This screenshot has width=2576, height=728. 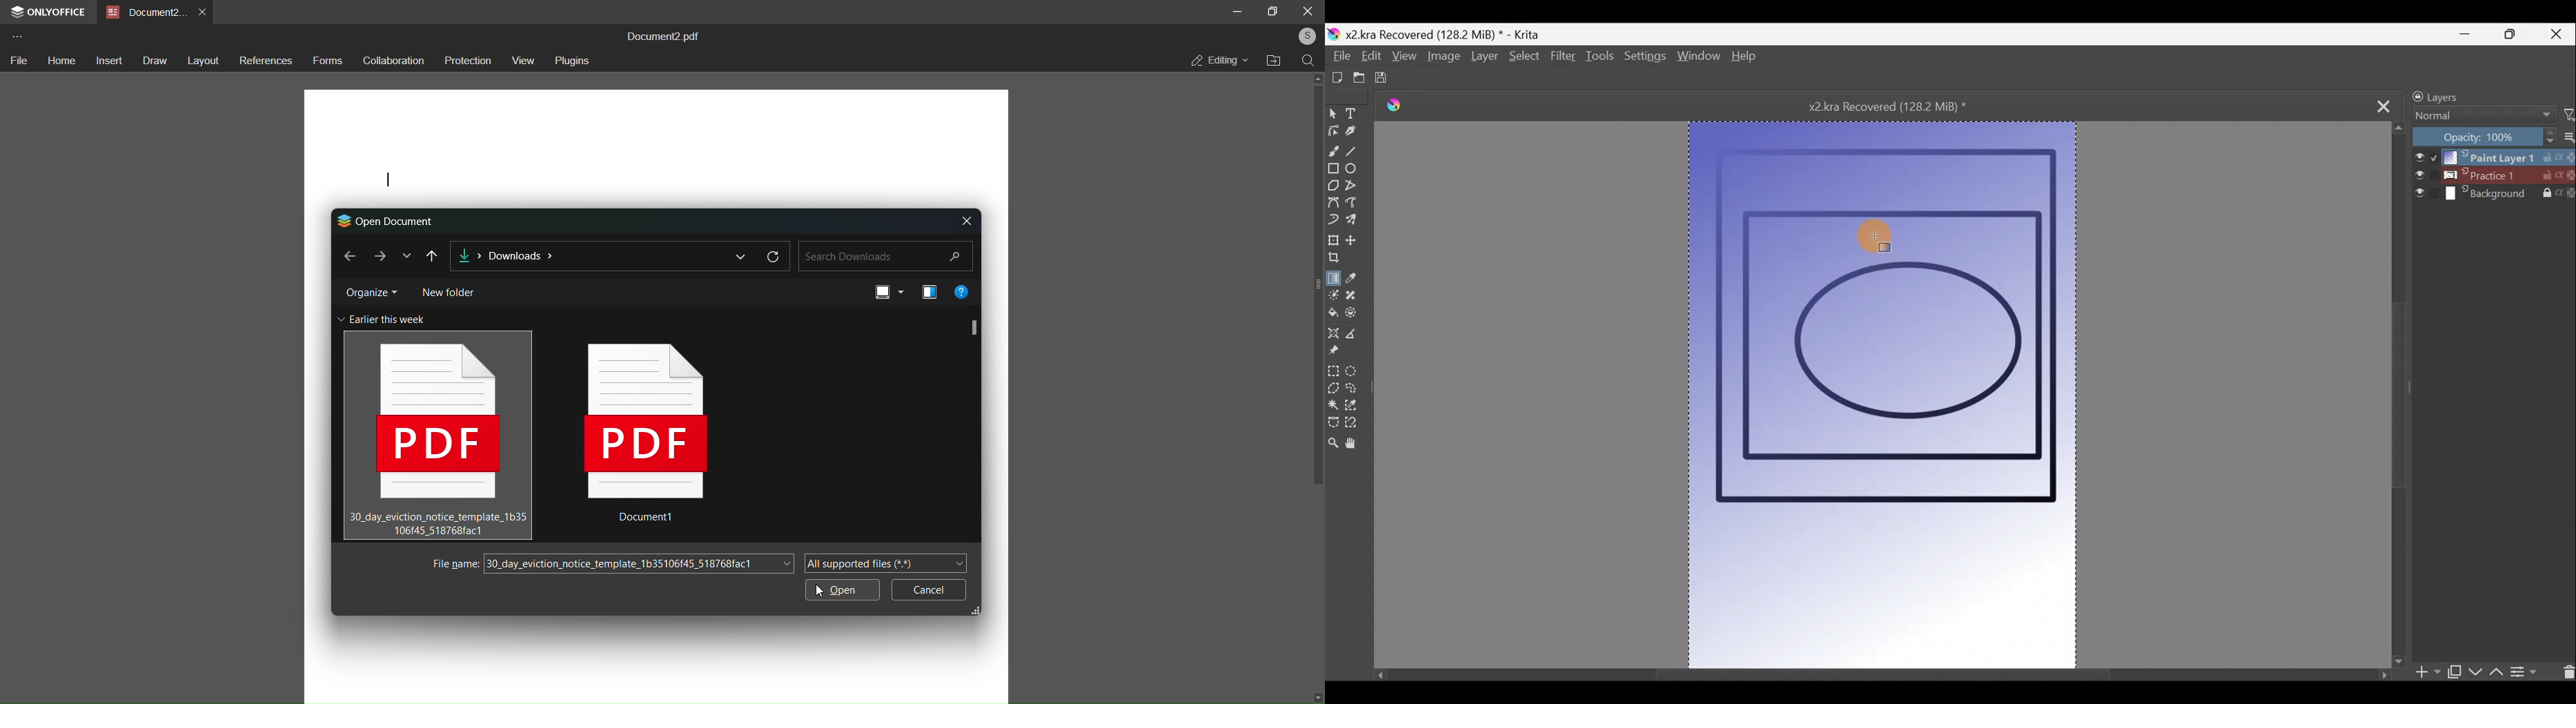 I want to click on close tab, so click(x=204, y=10).